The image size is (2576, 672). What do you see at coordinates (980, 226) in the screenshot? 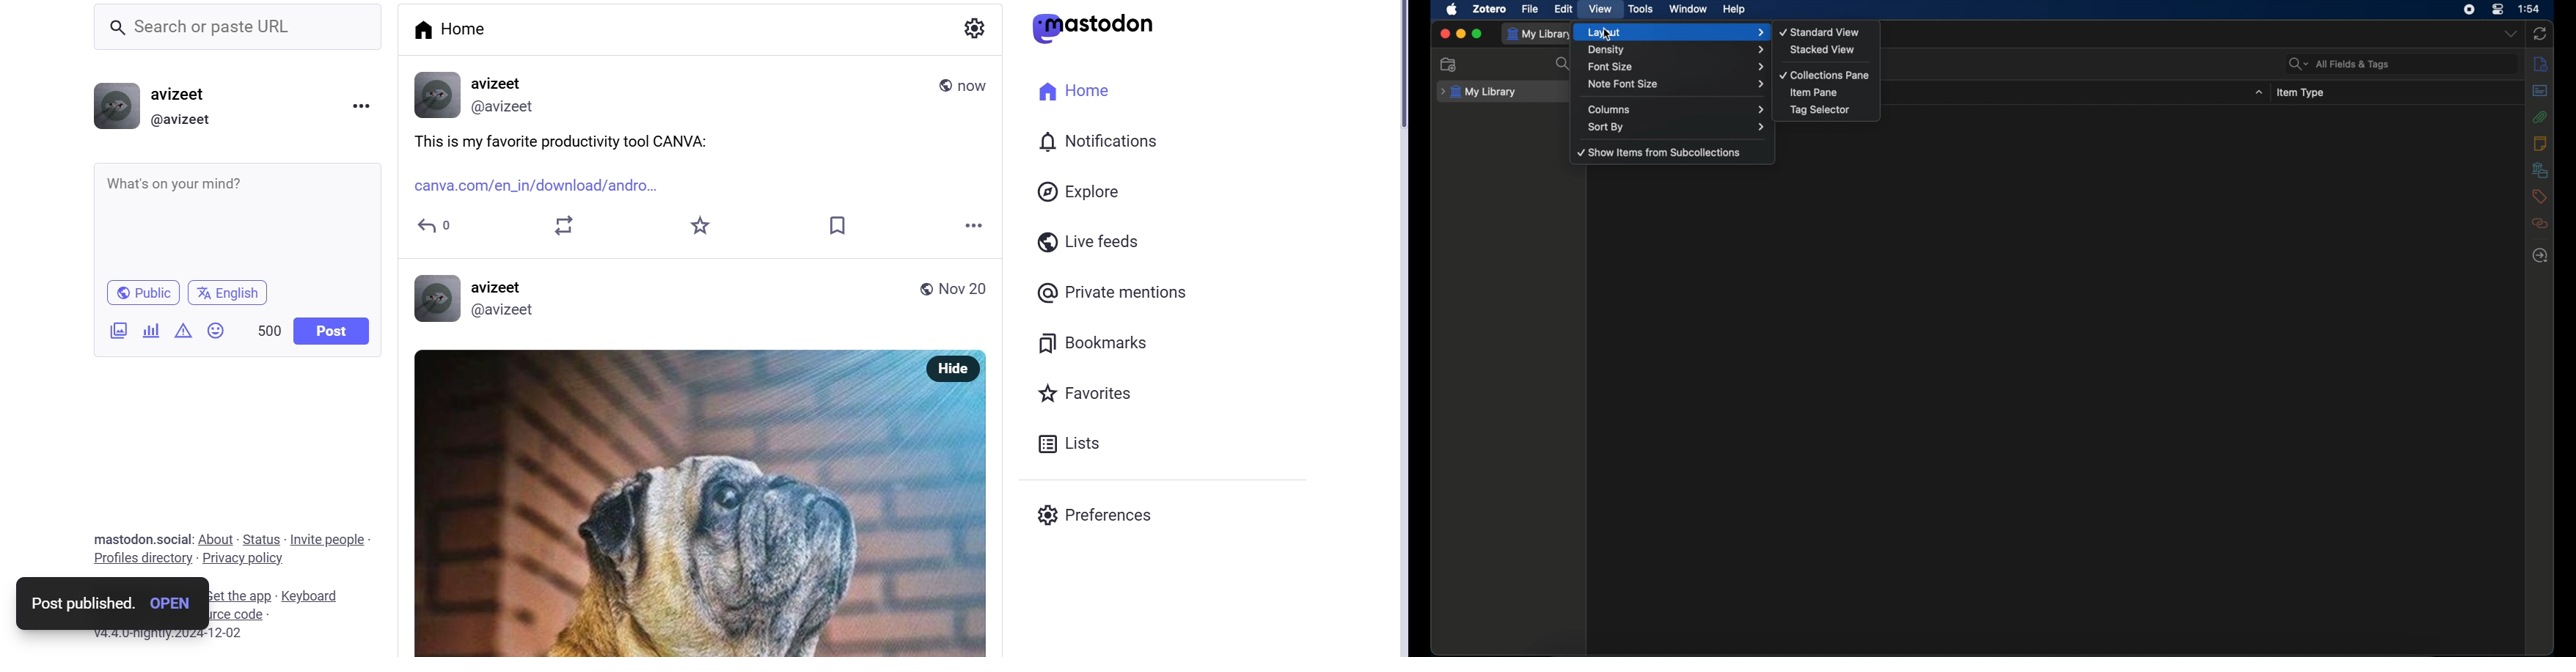
I see `more` at bounding box center [980, 226].